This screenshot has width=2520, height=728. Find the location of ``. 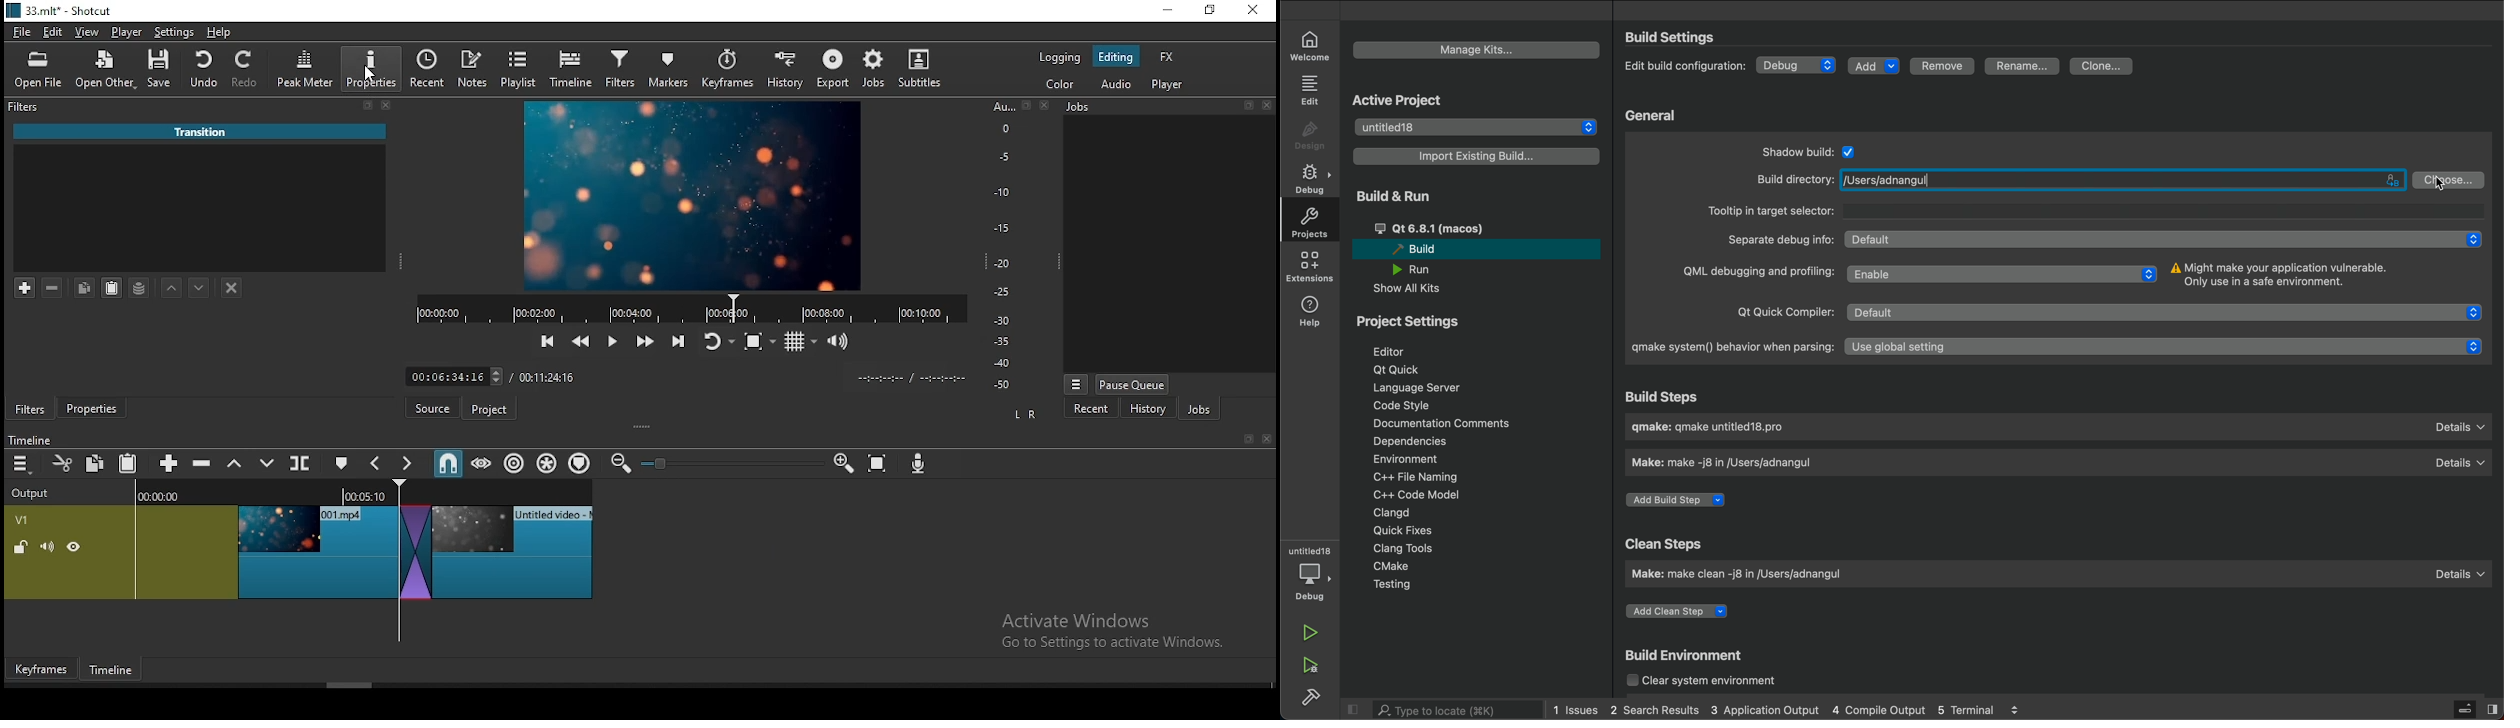

 is located at coordinates (921, 466).